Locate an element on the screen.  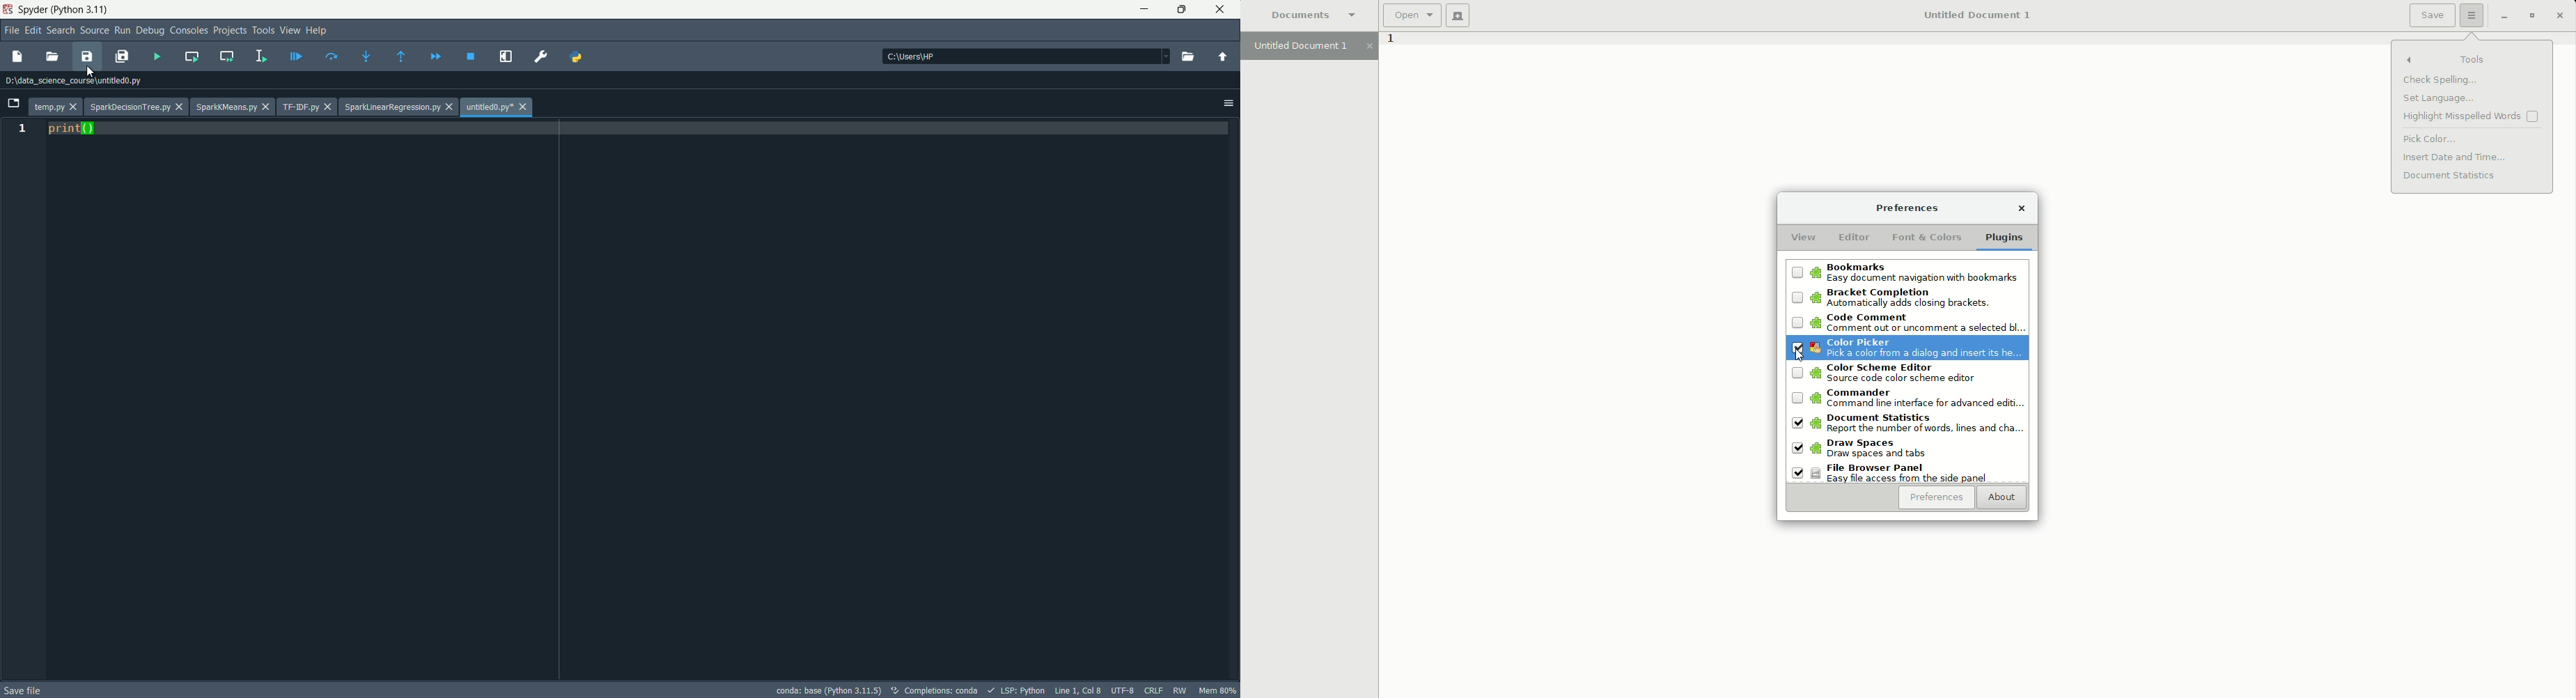
  SparkLinearRegression.py is located at coordinates (392, 107).